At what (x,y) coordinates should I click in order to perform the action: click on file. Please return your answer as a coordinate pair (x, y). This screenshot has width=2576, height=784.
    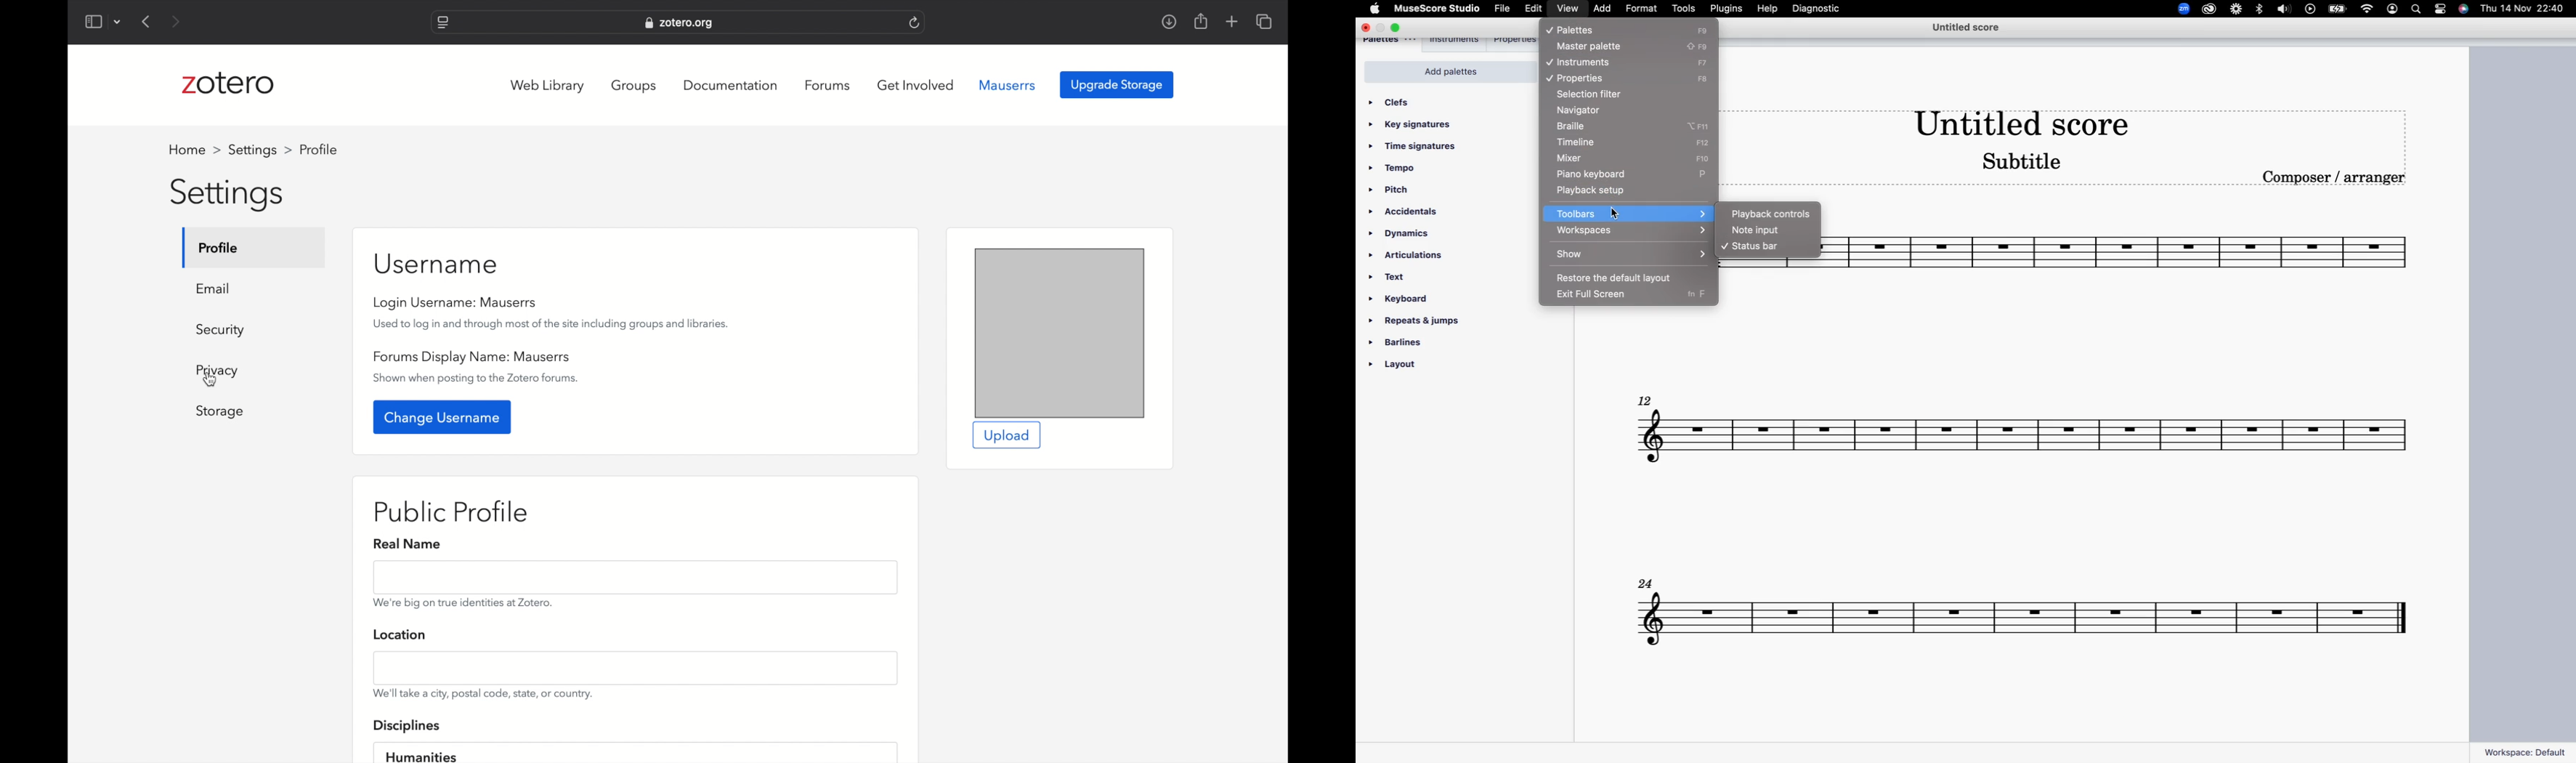
    Looking at the image, I should click on (1502, 9).